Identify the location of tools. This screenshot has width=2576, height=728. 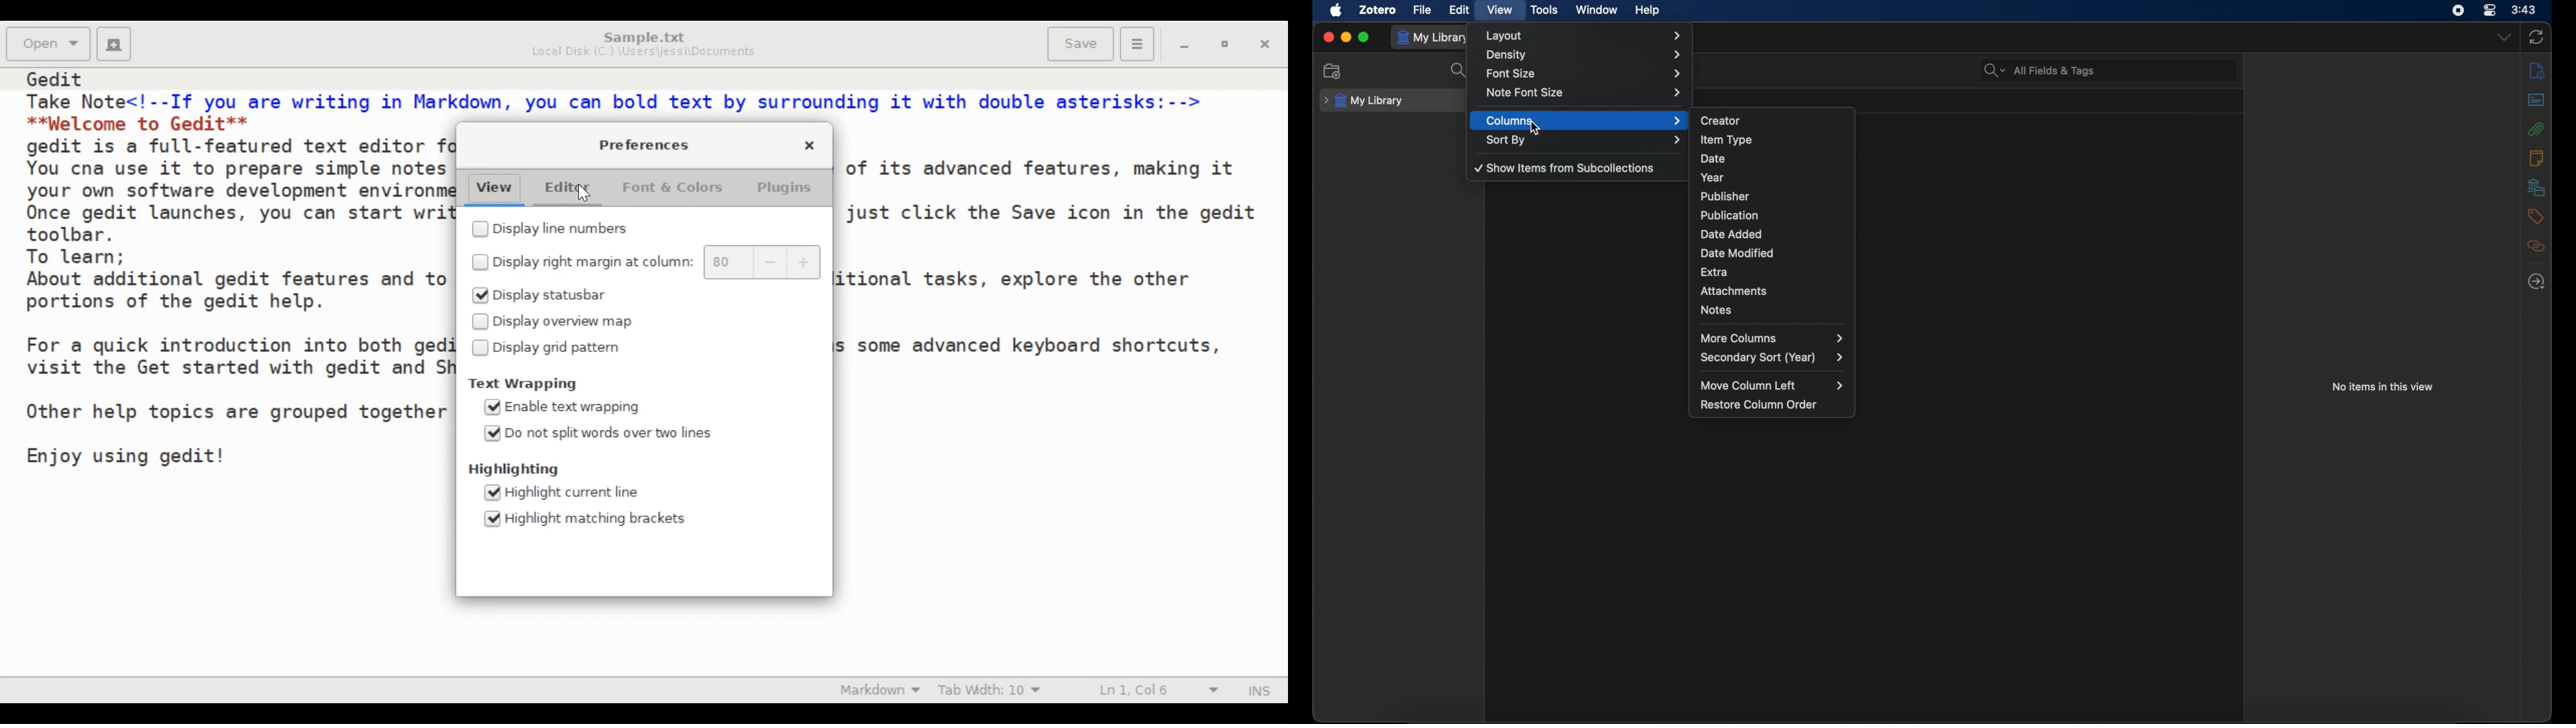
(1544, 9).